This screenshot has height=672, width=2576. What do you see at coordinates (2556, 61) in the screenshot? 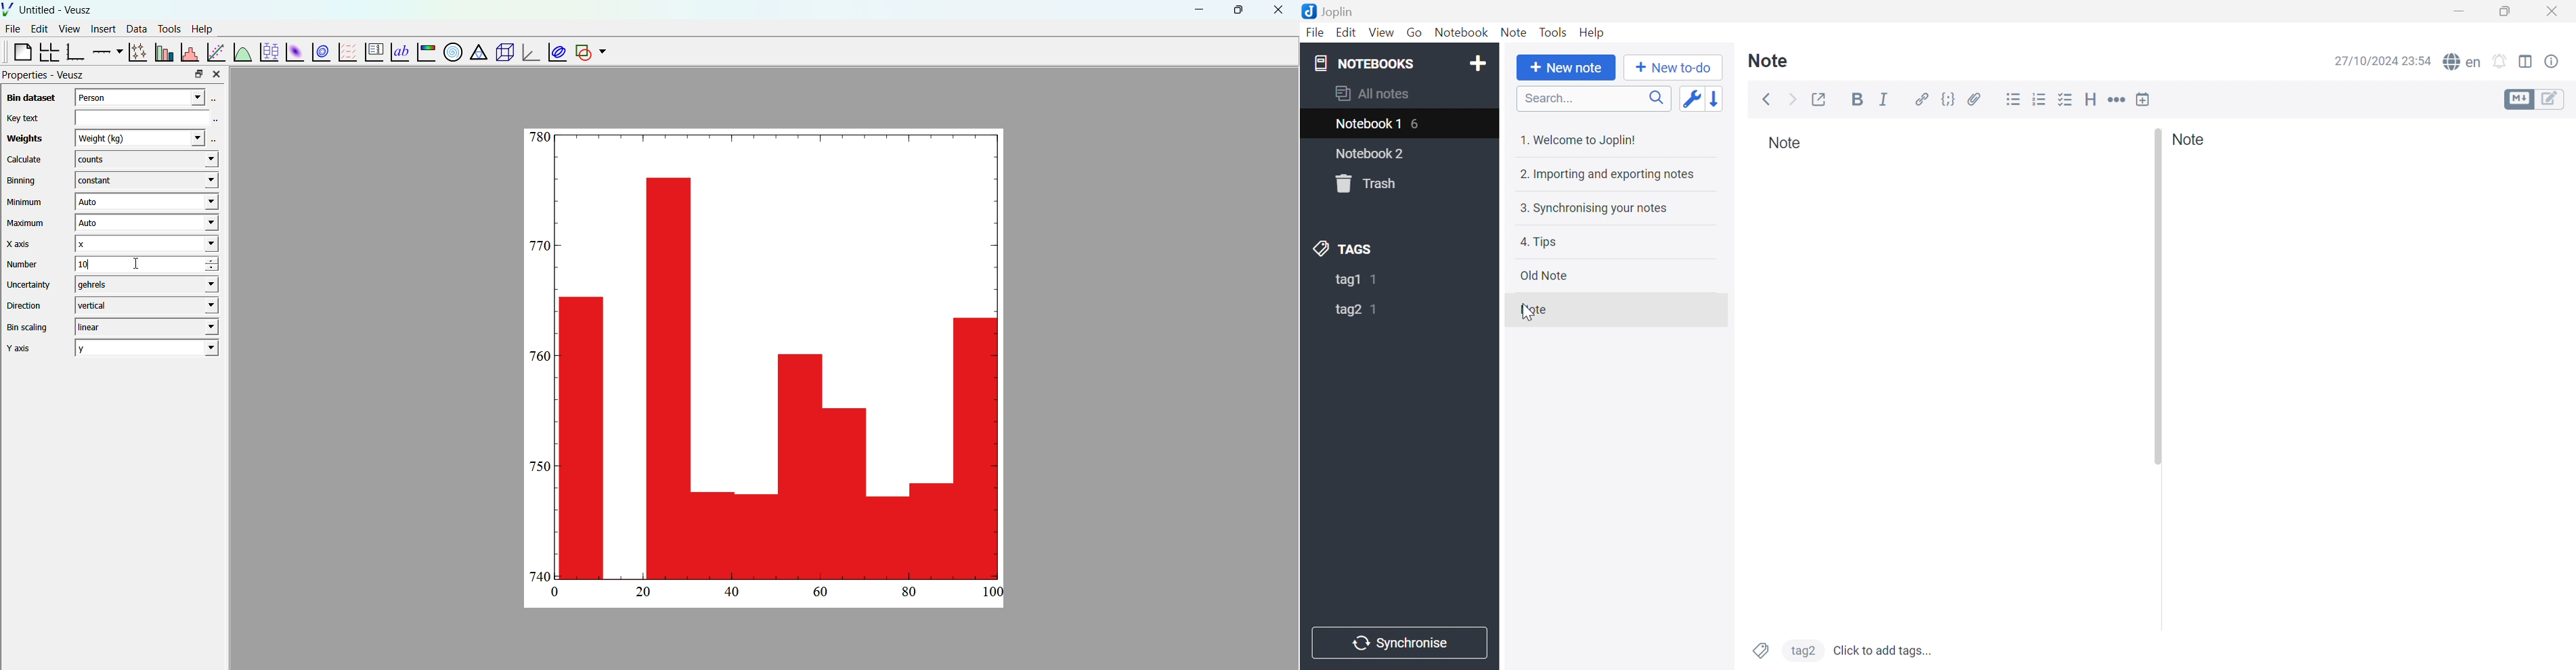
I see `Note properties` at bounding box center [2556, 61].